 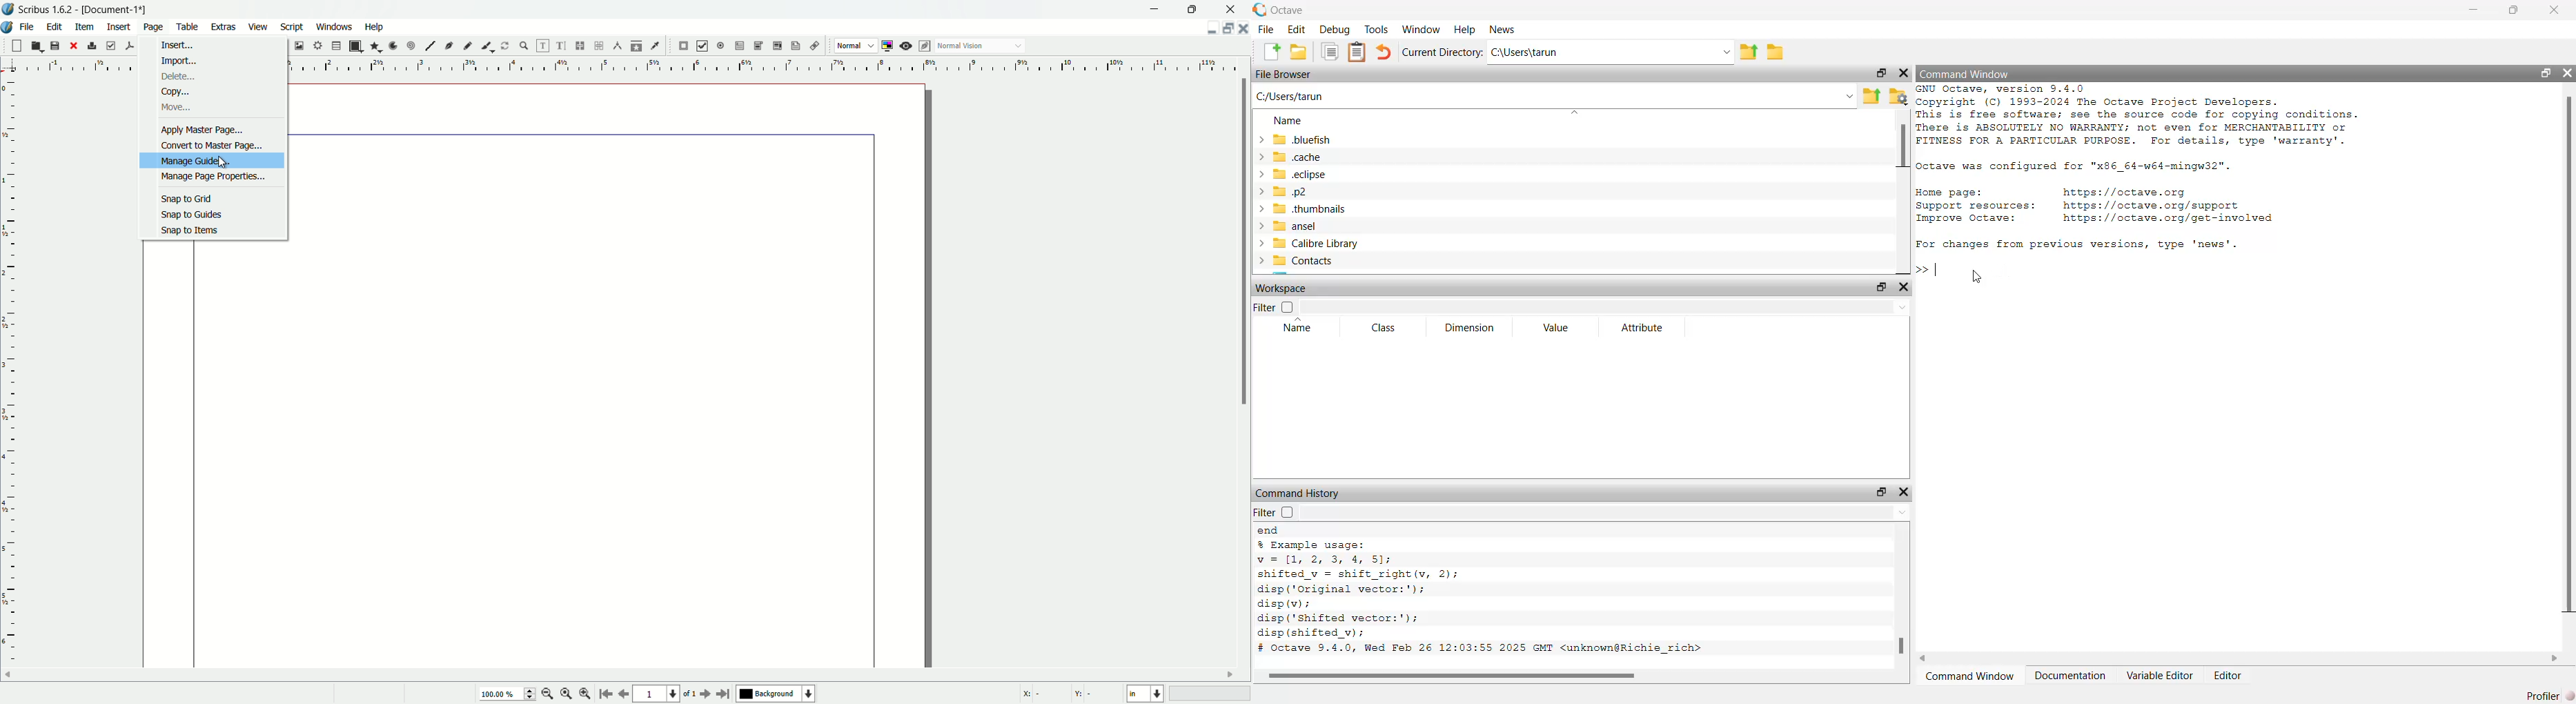 What do you see at coordinates (85, 26) in the screenshot?
I see `item menu` at bounding box center [85, 26].